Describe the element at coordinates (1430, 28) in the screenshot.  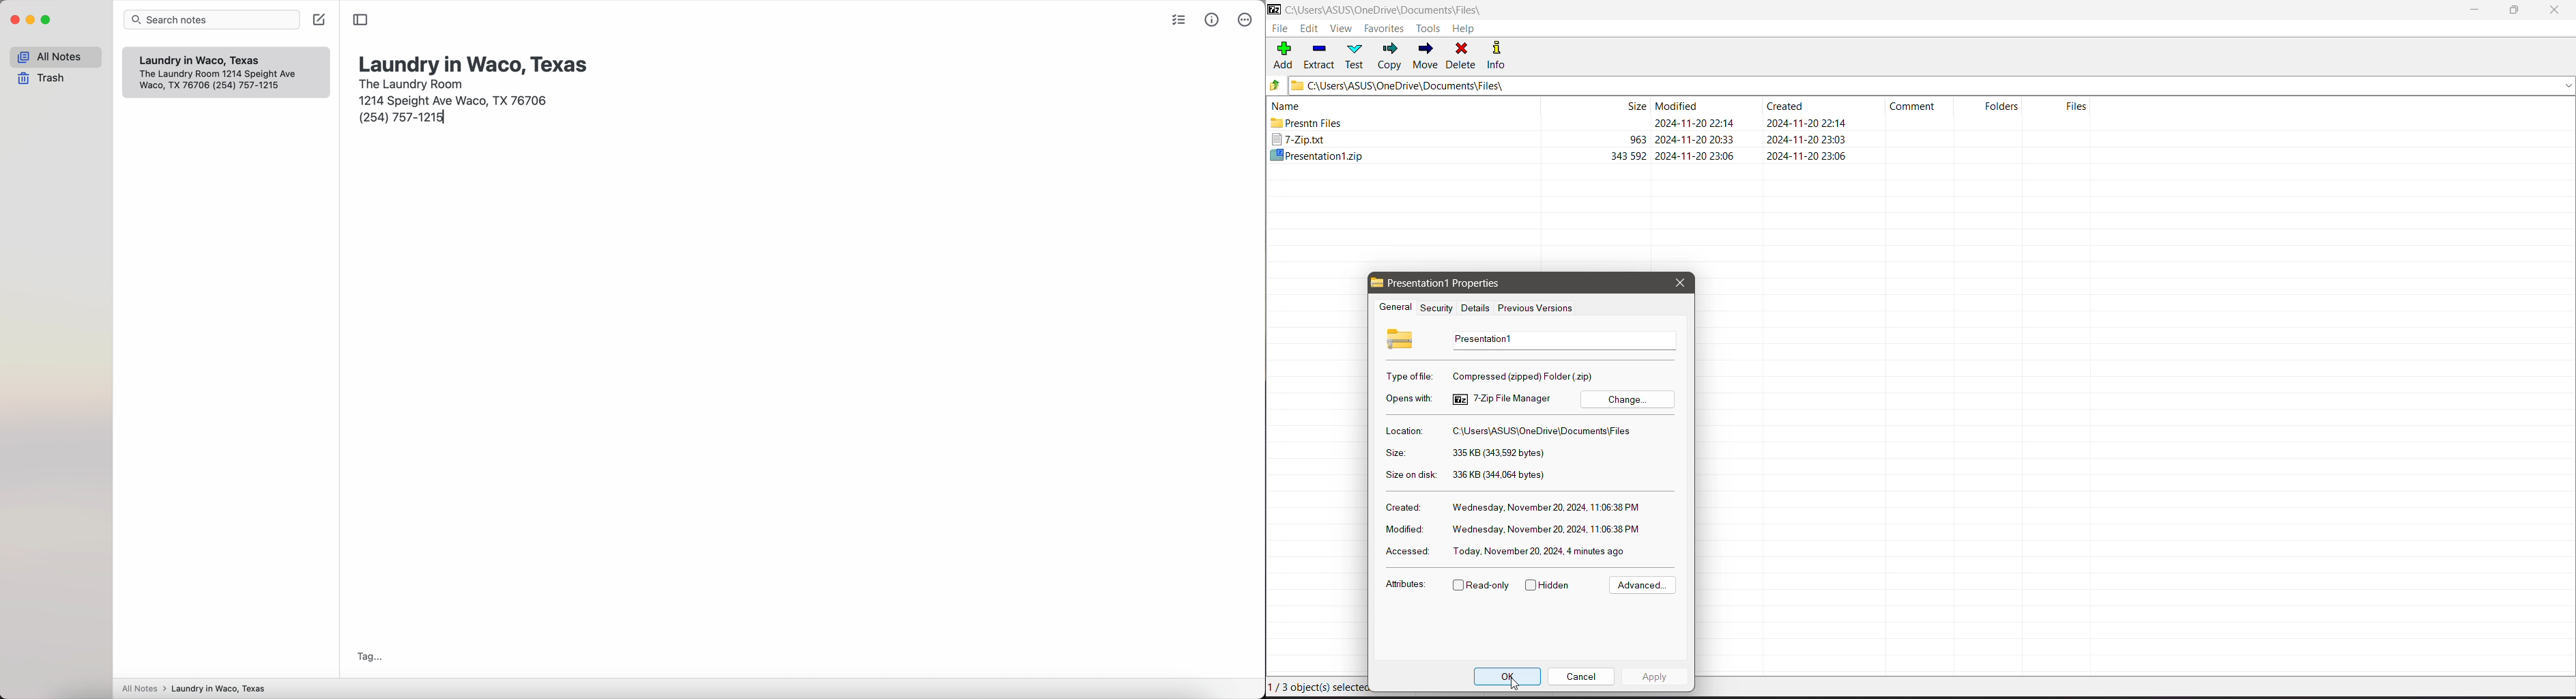
I see `Tools` at that location.